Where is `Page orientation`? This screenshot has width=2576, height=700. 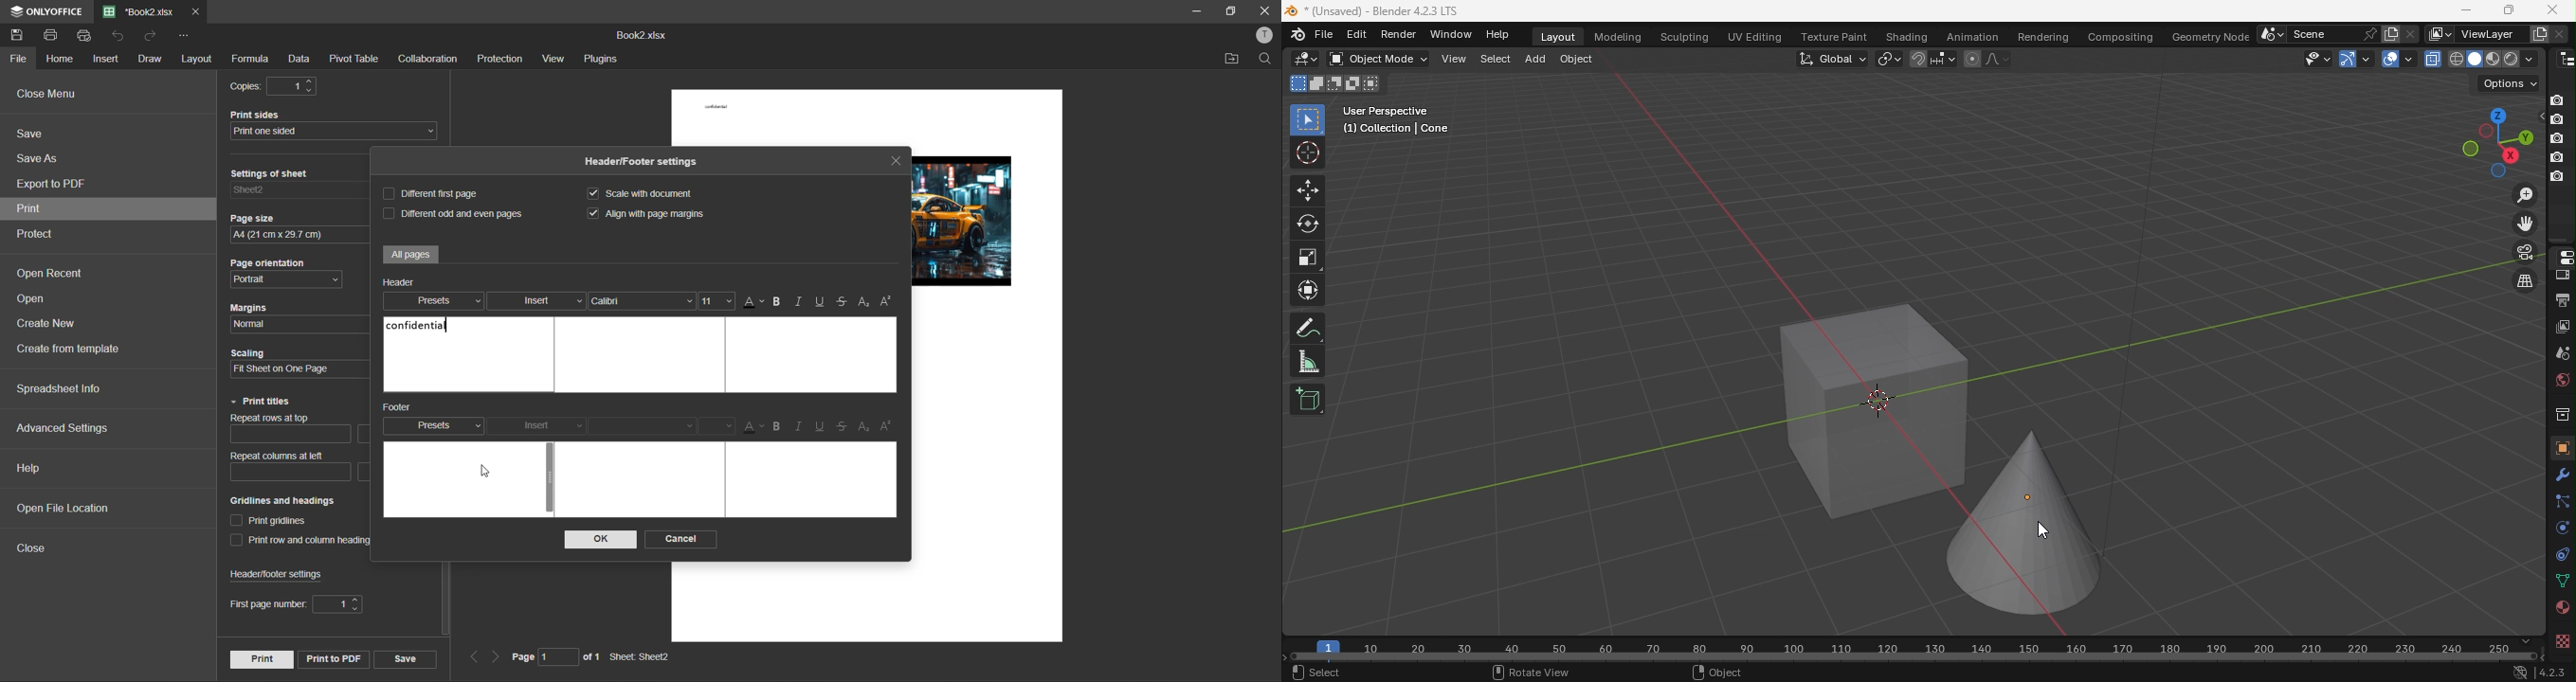 Page orientation is located at coordinates (266, 263).